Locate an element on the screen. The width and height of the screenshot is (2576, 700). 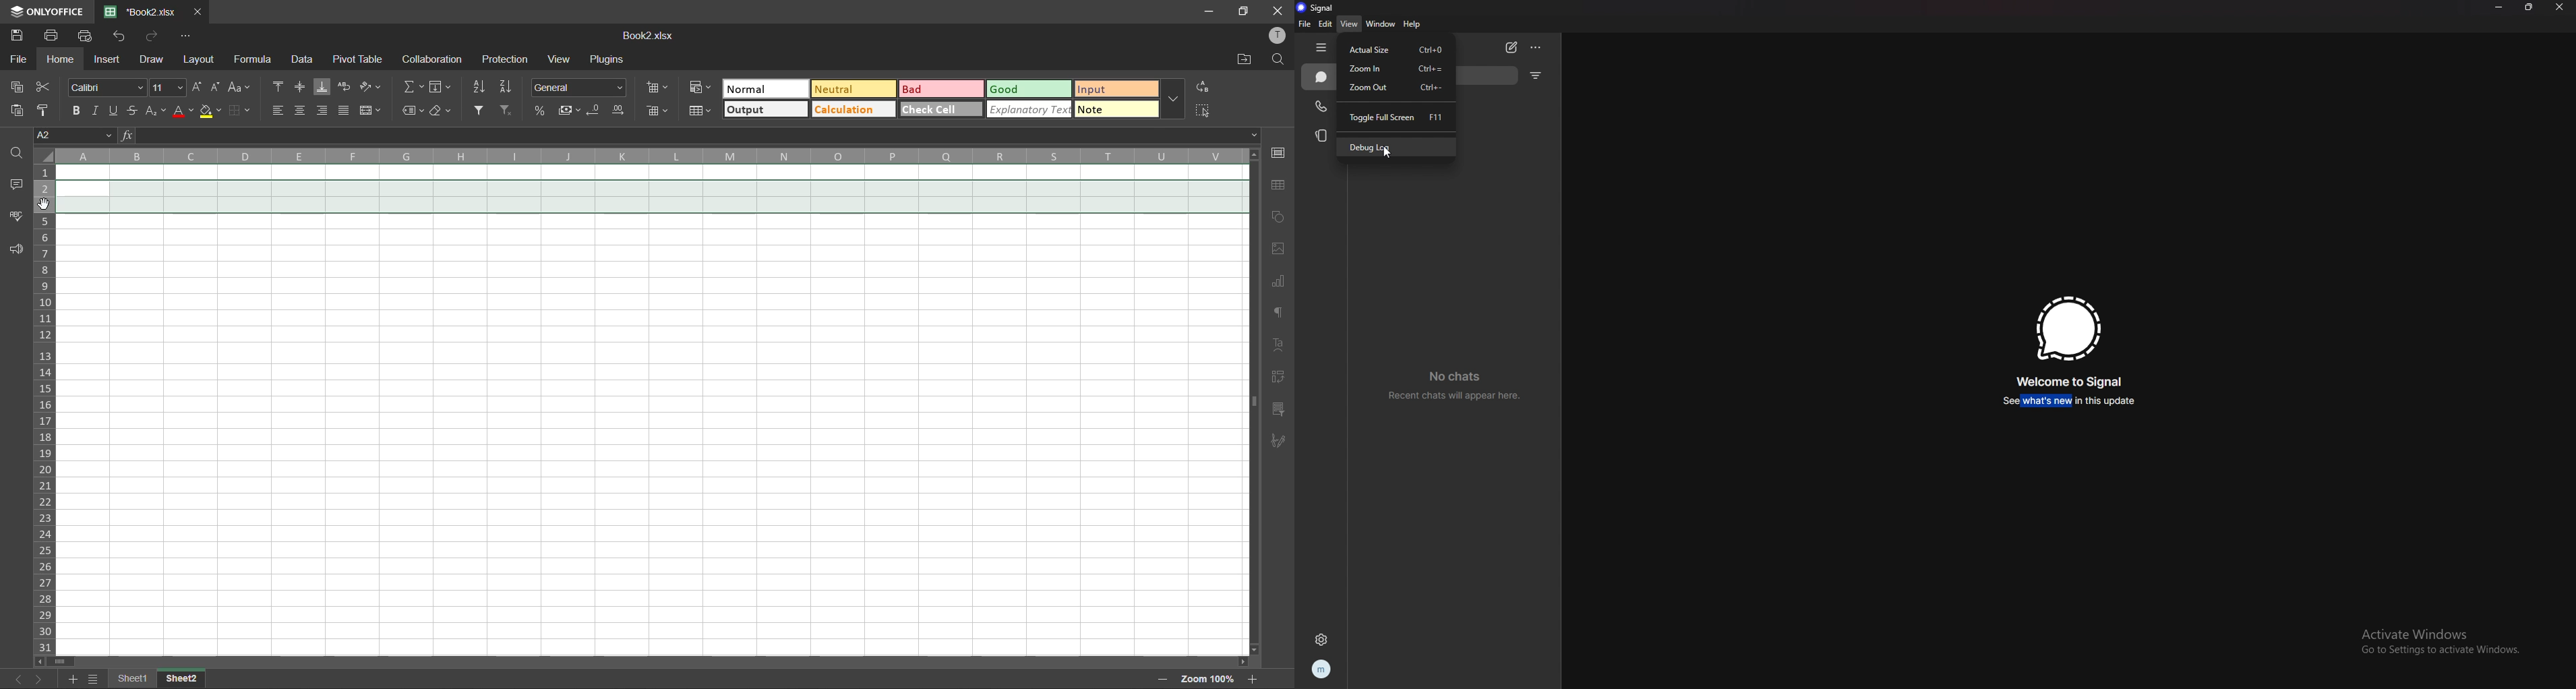
sheet list is located at coordinates (95, 679).